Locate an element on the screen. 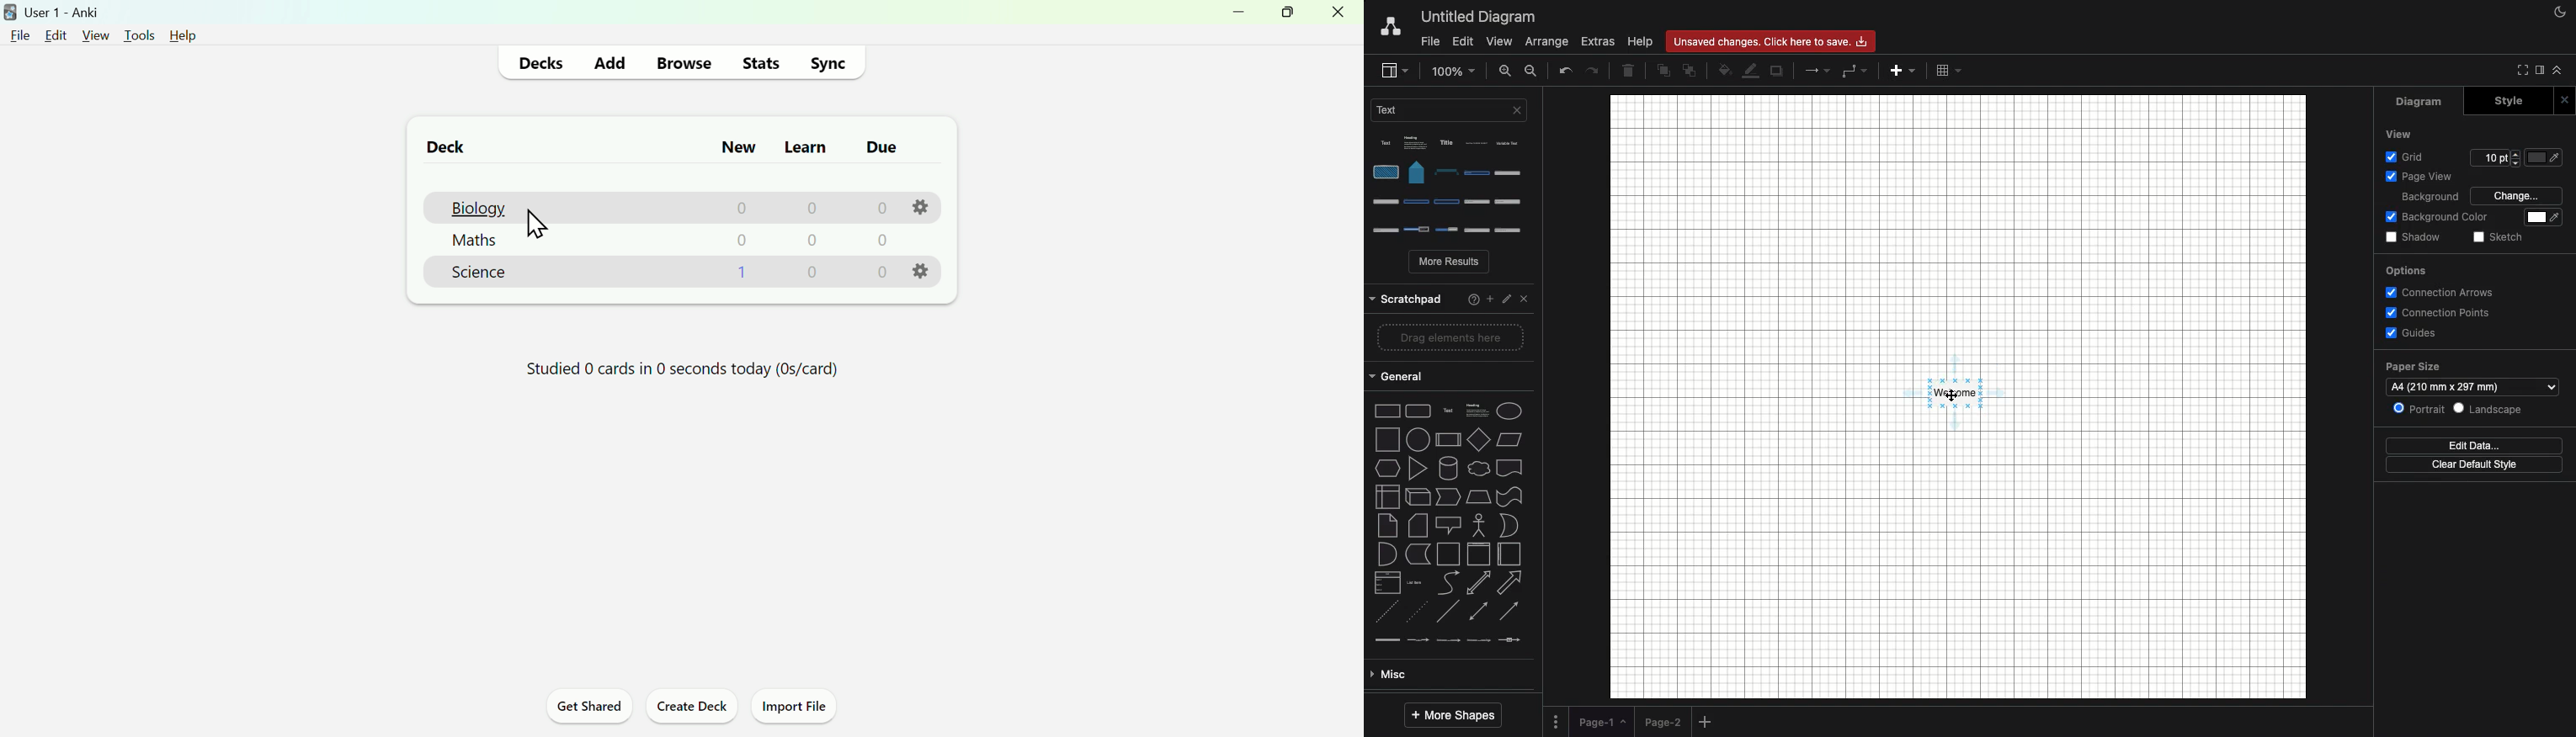 The width and height of the screenshot is (2576, 756). Import File is located at coordinates (793, 708).